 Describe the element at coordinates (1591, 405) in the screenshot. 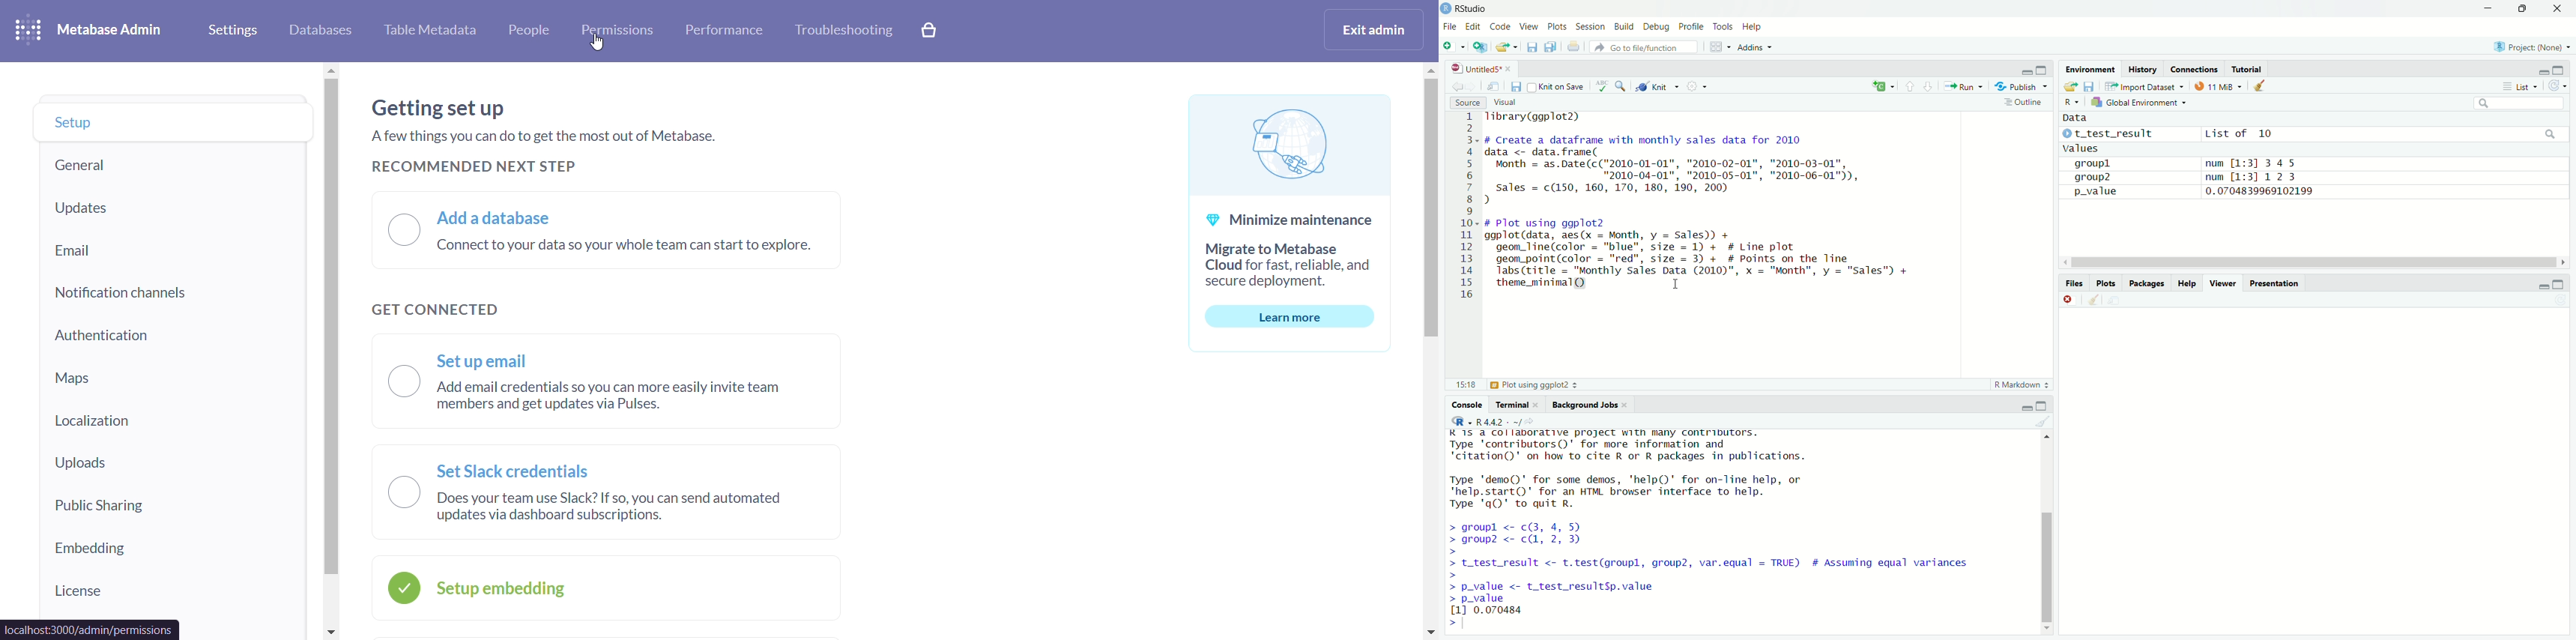

I see `Background Jobs` at that location.